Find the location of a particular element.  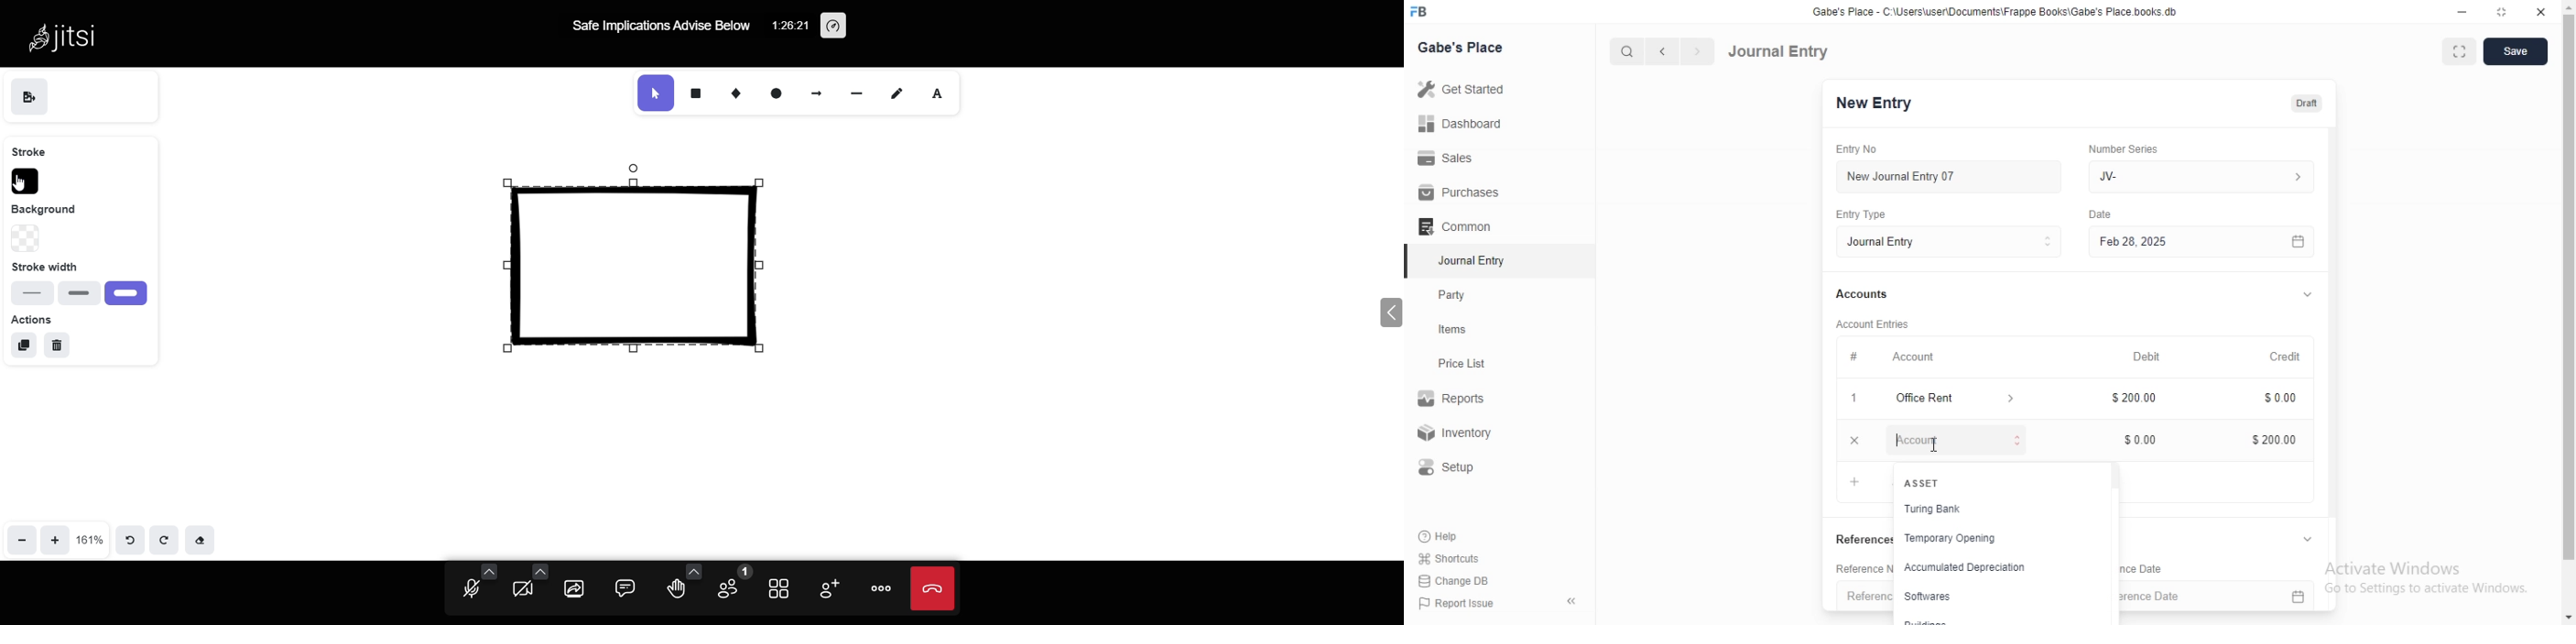

undo is located at coordinates (130, 538).